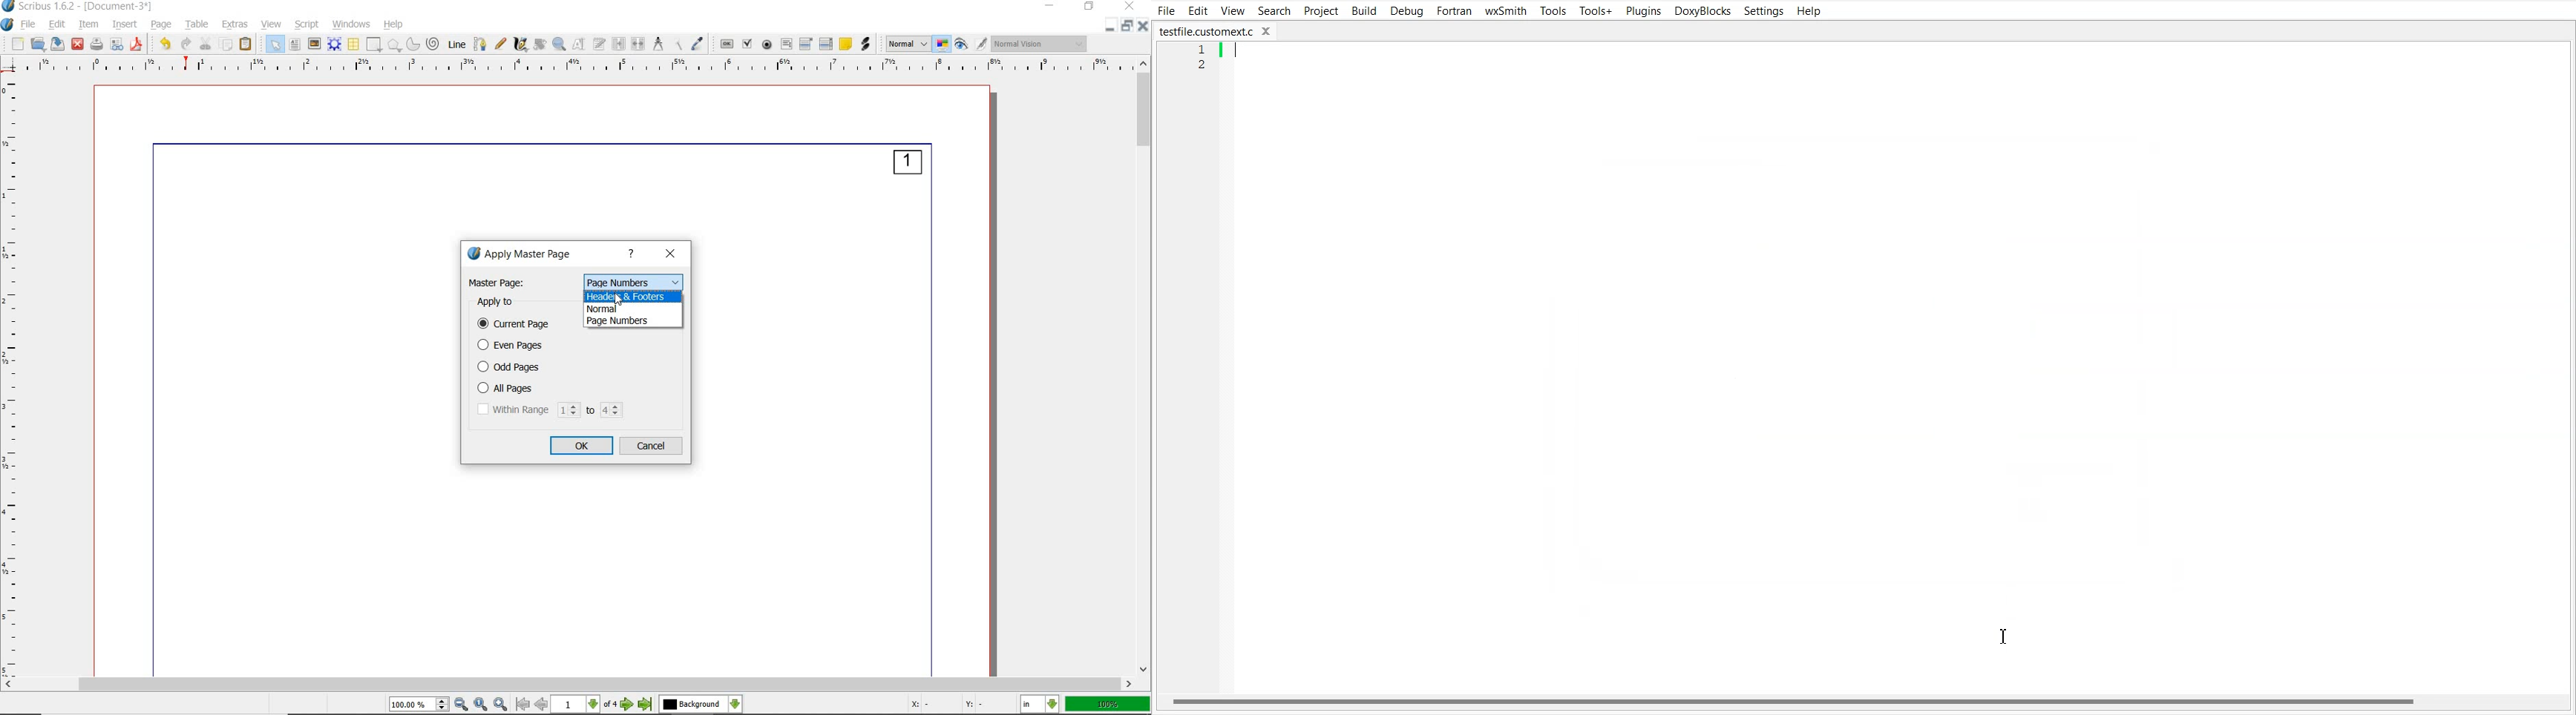 This screenshot has height=728, width=2576. I want to click on close, so click(671, 255).